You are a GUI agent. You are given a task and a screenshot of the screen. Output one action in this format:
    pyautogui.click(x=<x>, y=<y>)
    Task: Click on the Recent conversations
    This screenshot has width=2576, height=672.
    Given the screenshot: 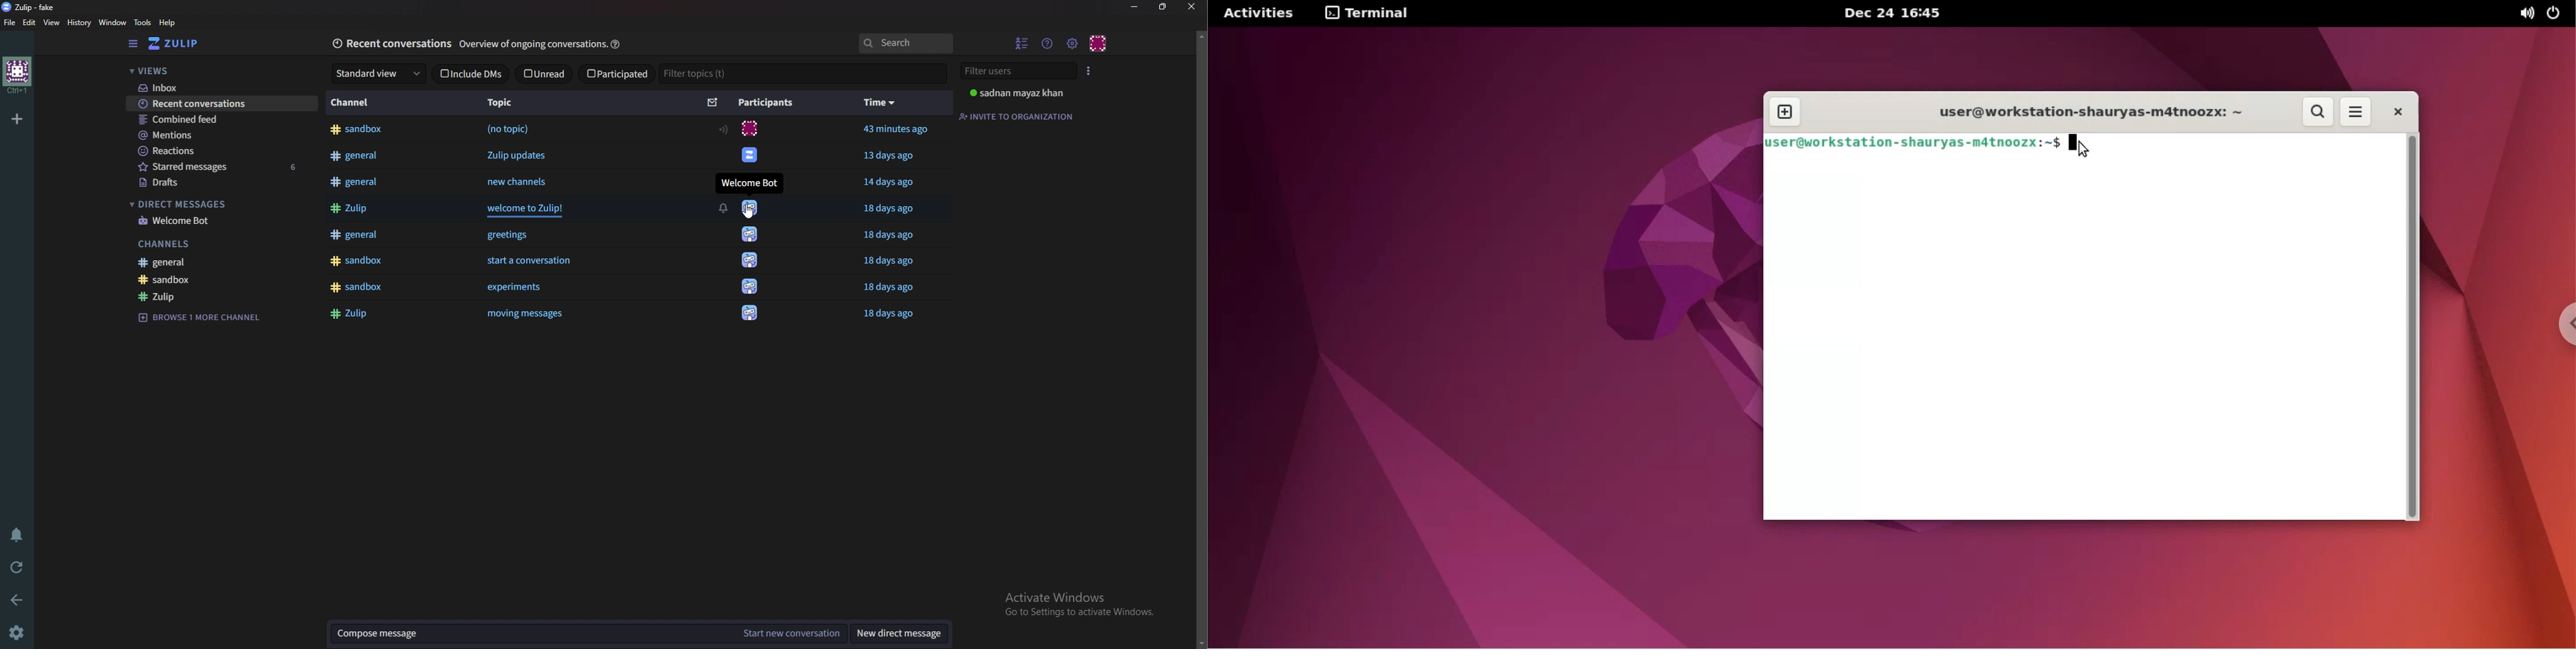 What is the action you would take?
    pyautogui.click(x=220, y=106)
    